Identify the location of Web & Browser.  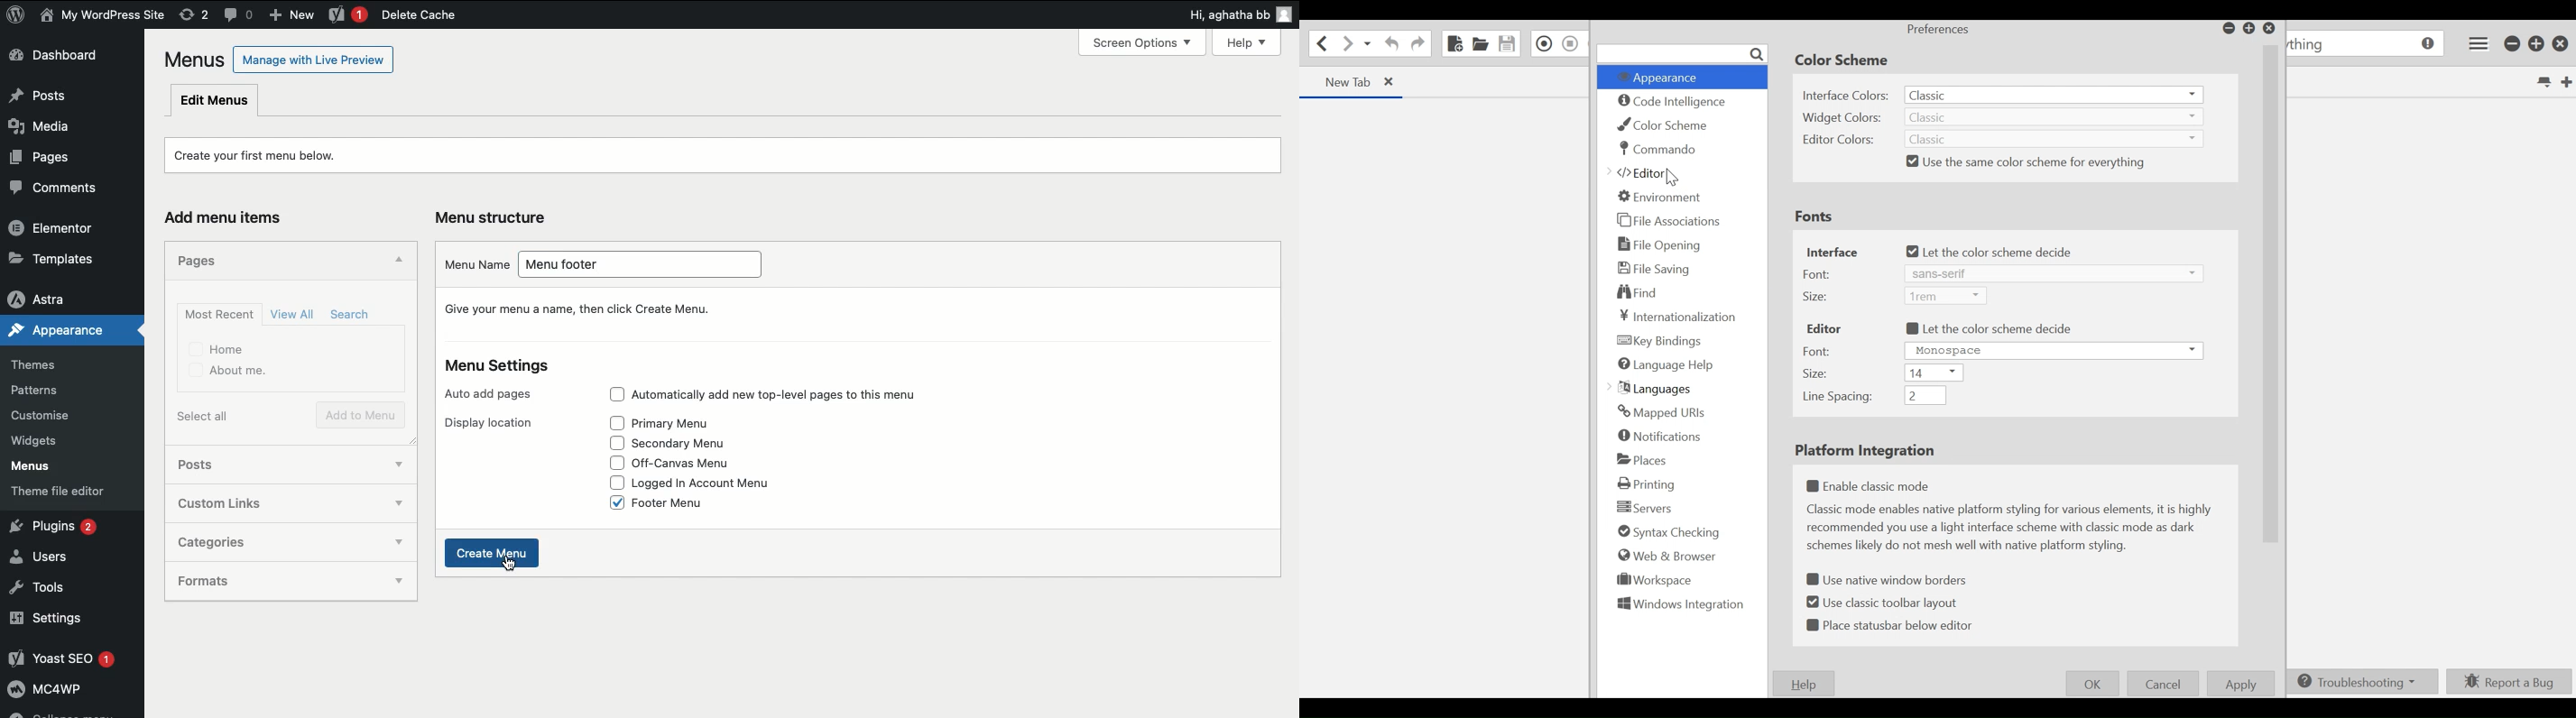
(1665, 555).